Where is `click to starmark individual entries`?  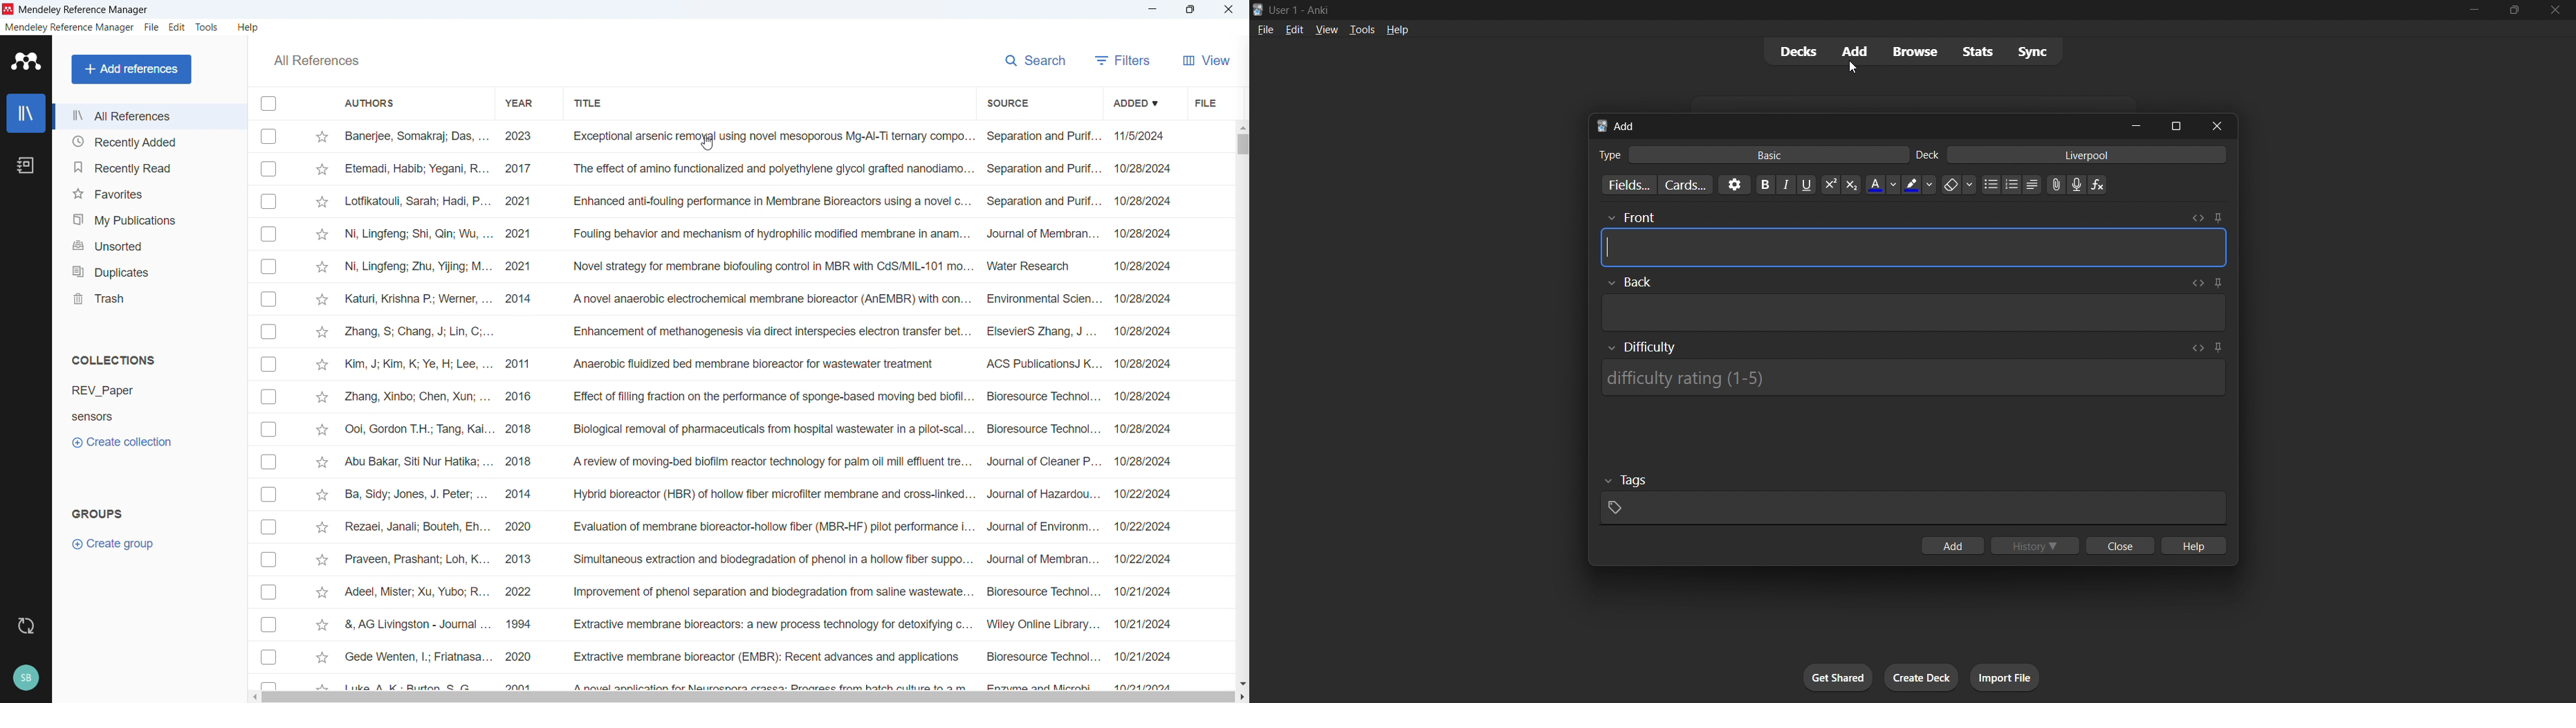
click to starmark individual entries is located at coordinates (321, 527).